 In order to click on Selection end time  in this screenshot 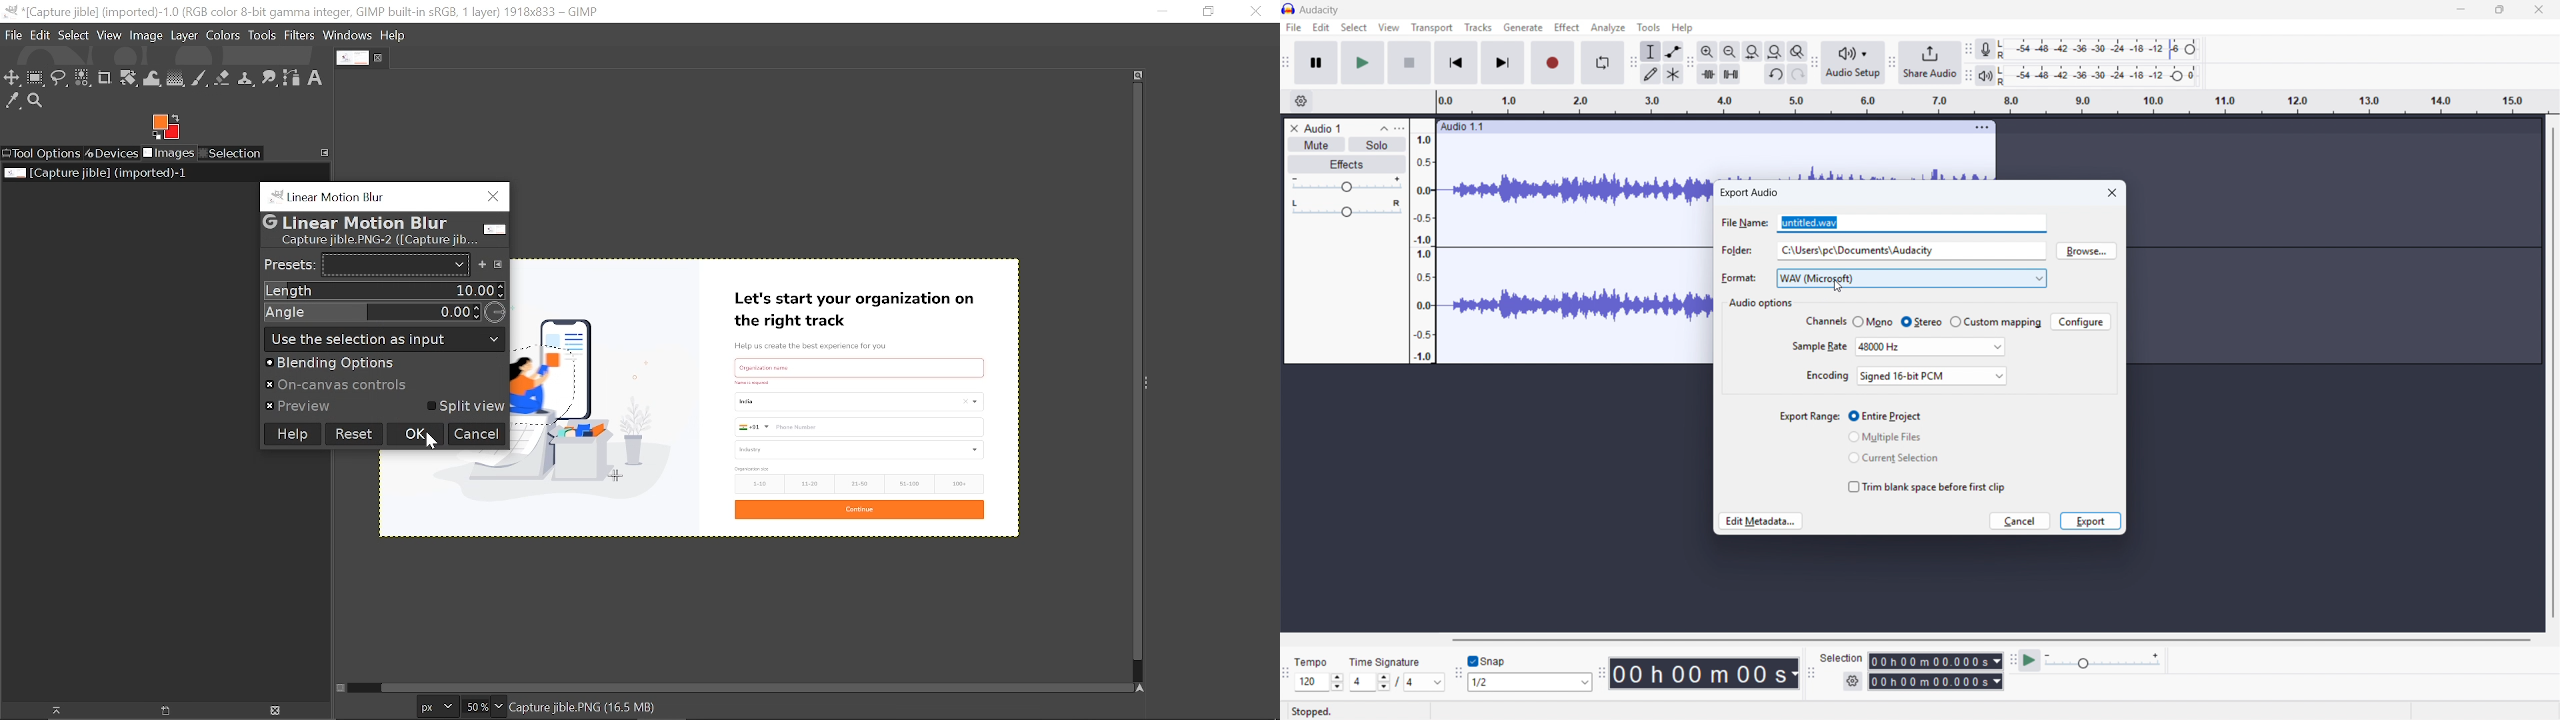, I will do `click(1935, 681)`.